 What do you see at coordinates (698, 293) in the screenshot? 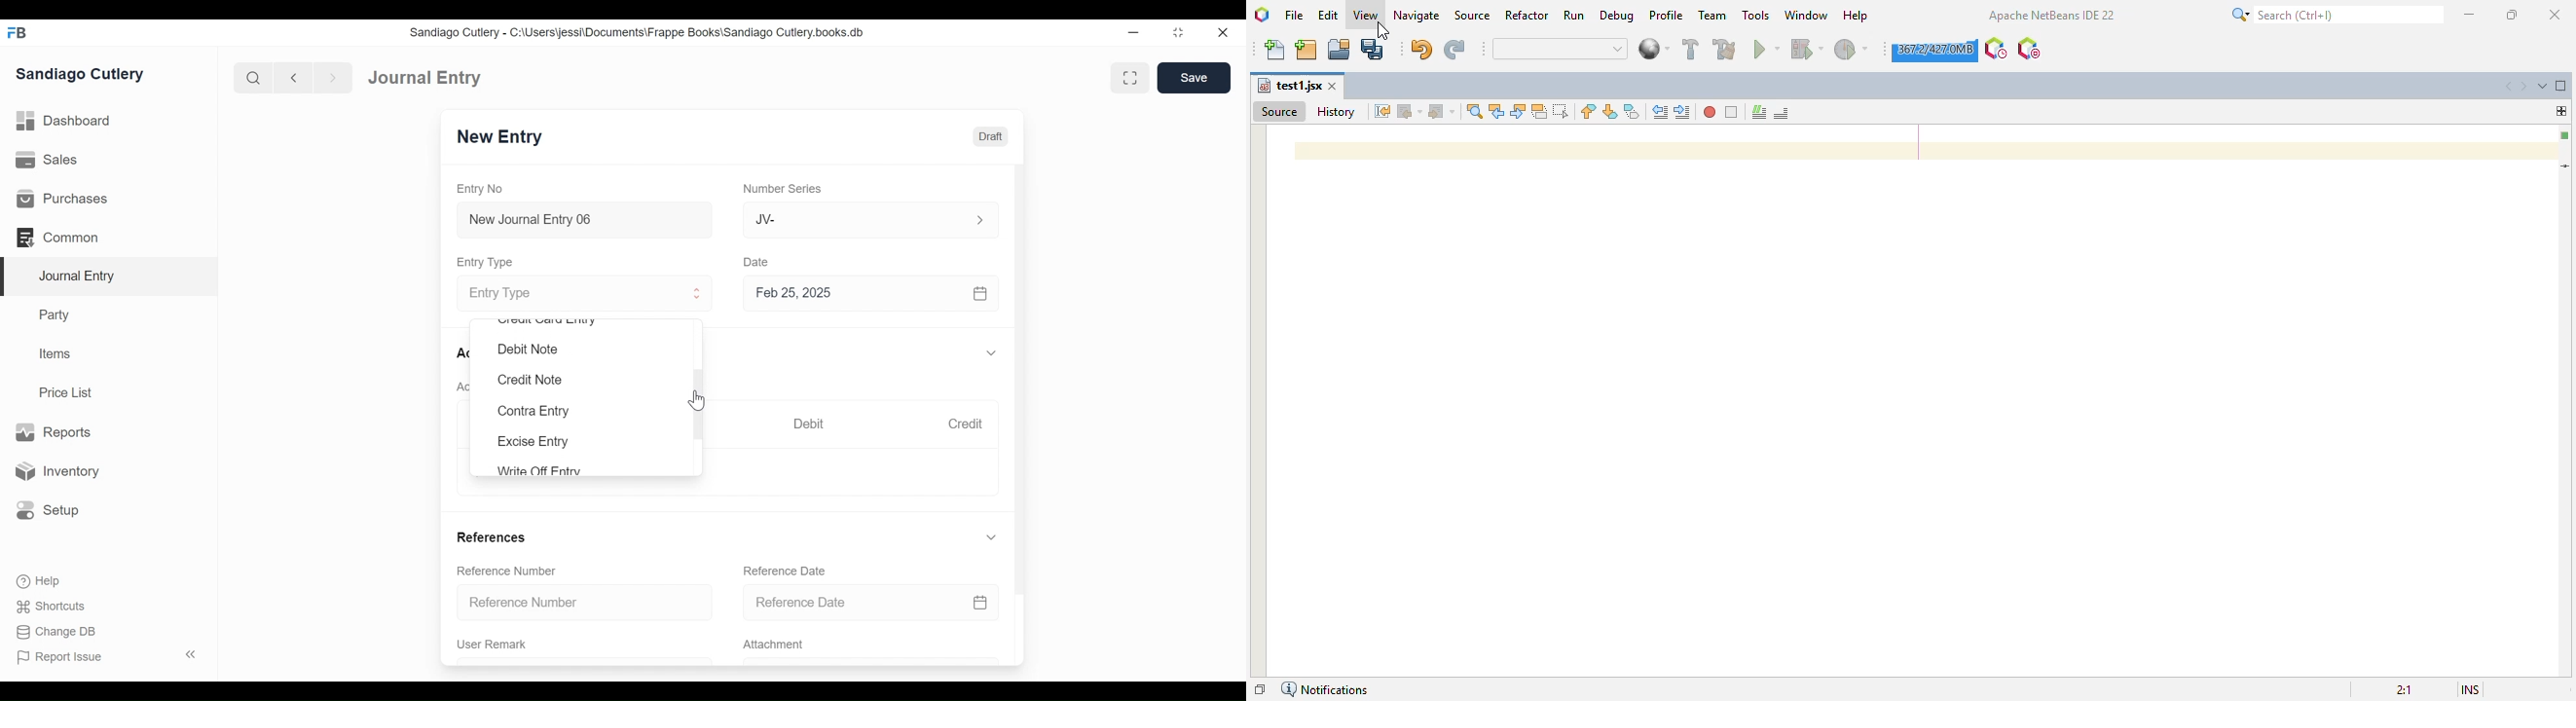
I see `Expand` at bounding box center [698, 293].